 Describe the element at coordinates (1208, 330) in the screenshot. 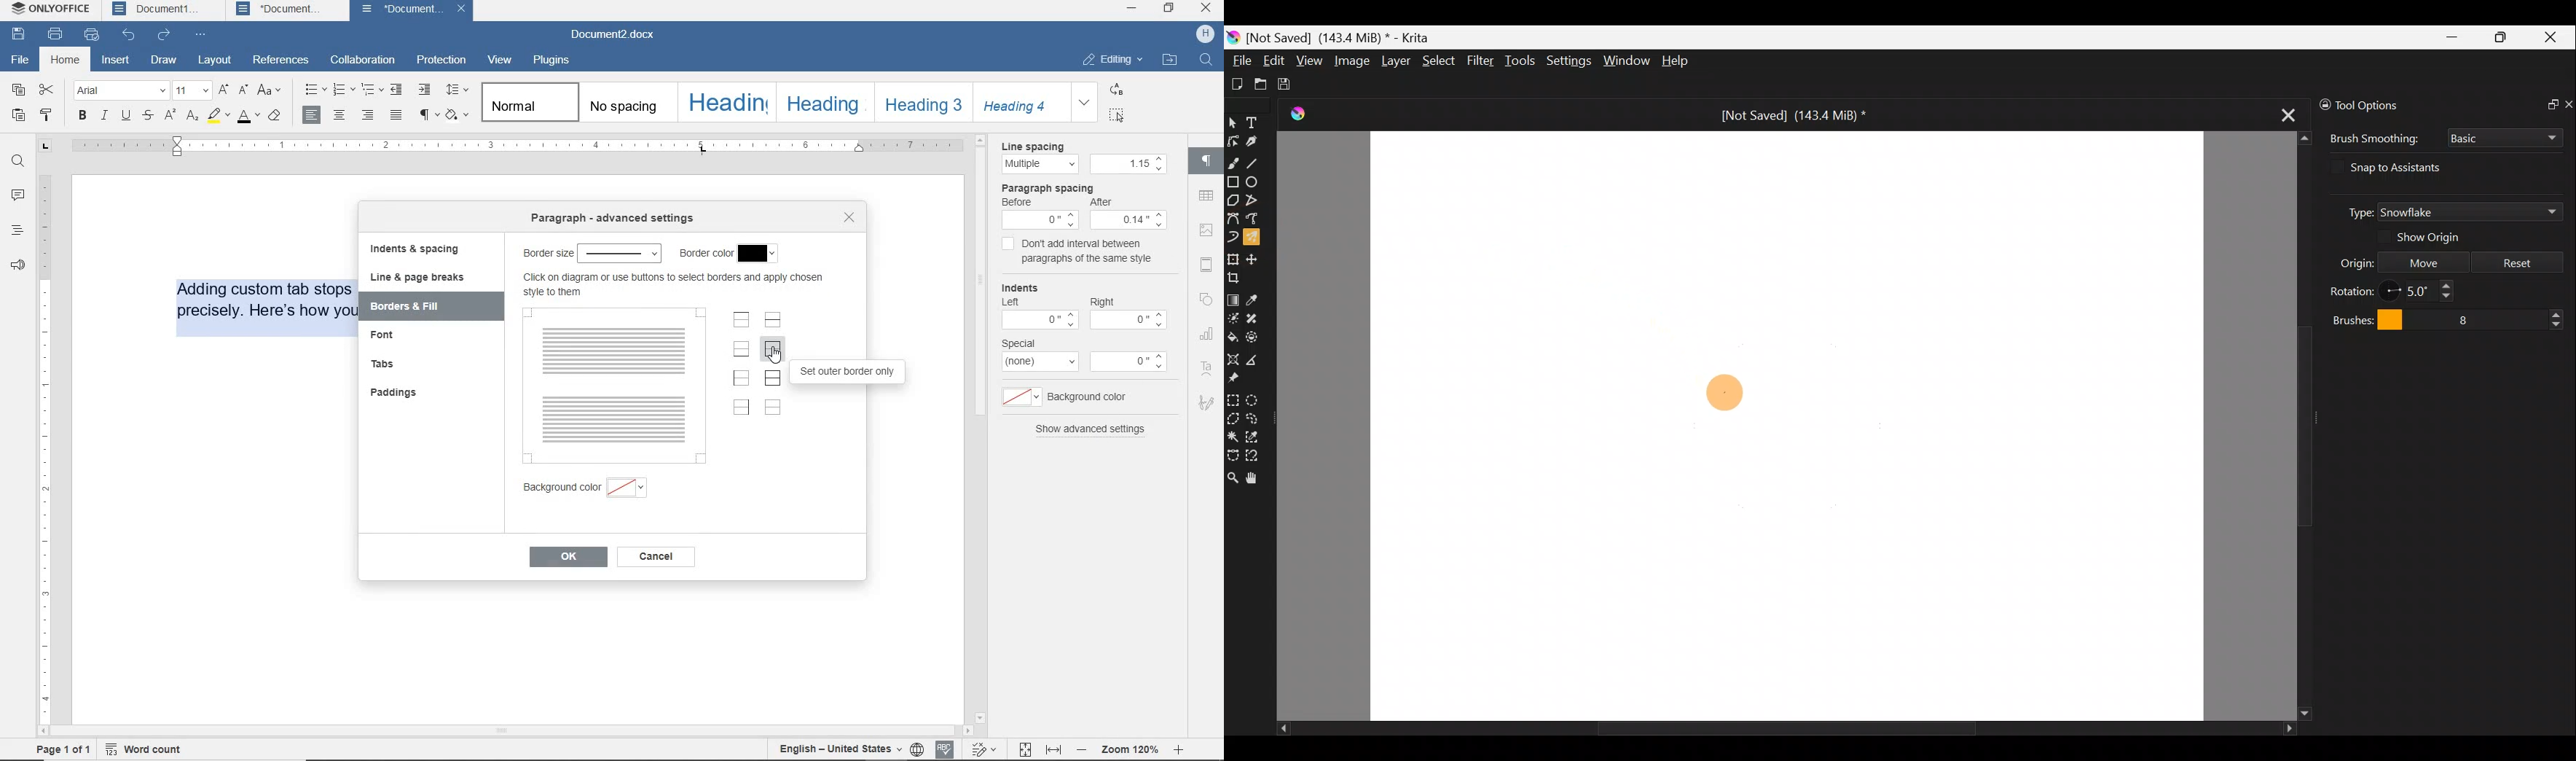

I see `chart` at that location.